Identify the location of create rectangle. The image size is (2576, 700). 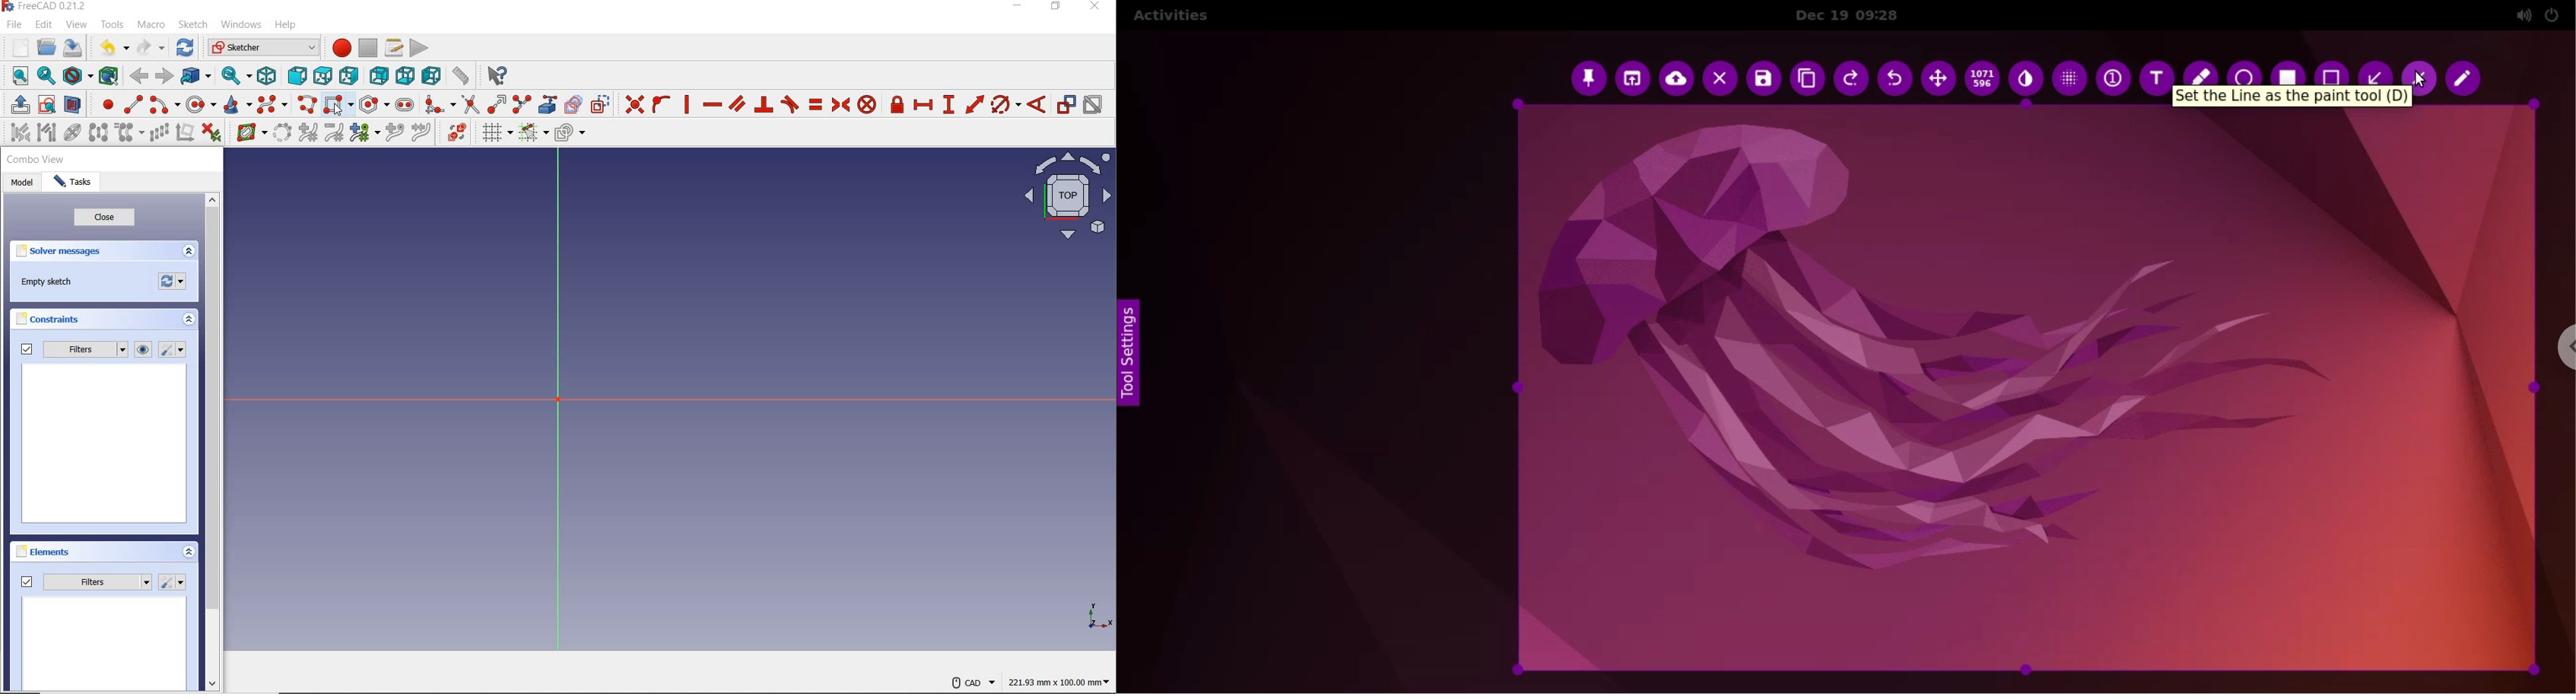
(340, 108).